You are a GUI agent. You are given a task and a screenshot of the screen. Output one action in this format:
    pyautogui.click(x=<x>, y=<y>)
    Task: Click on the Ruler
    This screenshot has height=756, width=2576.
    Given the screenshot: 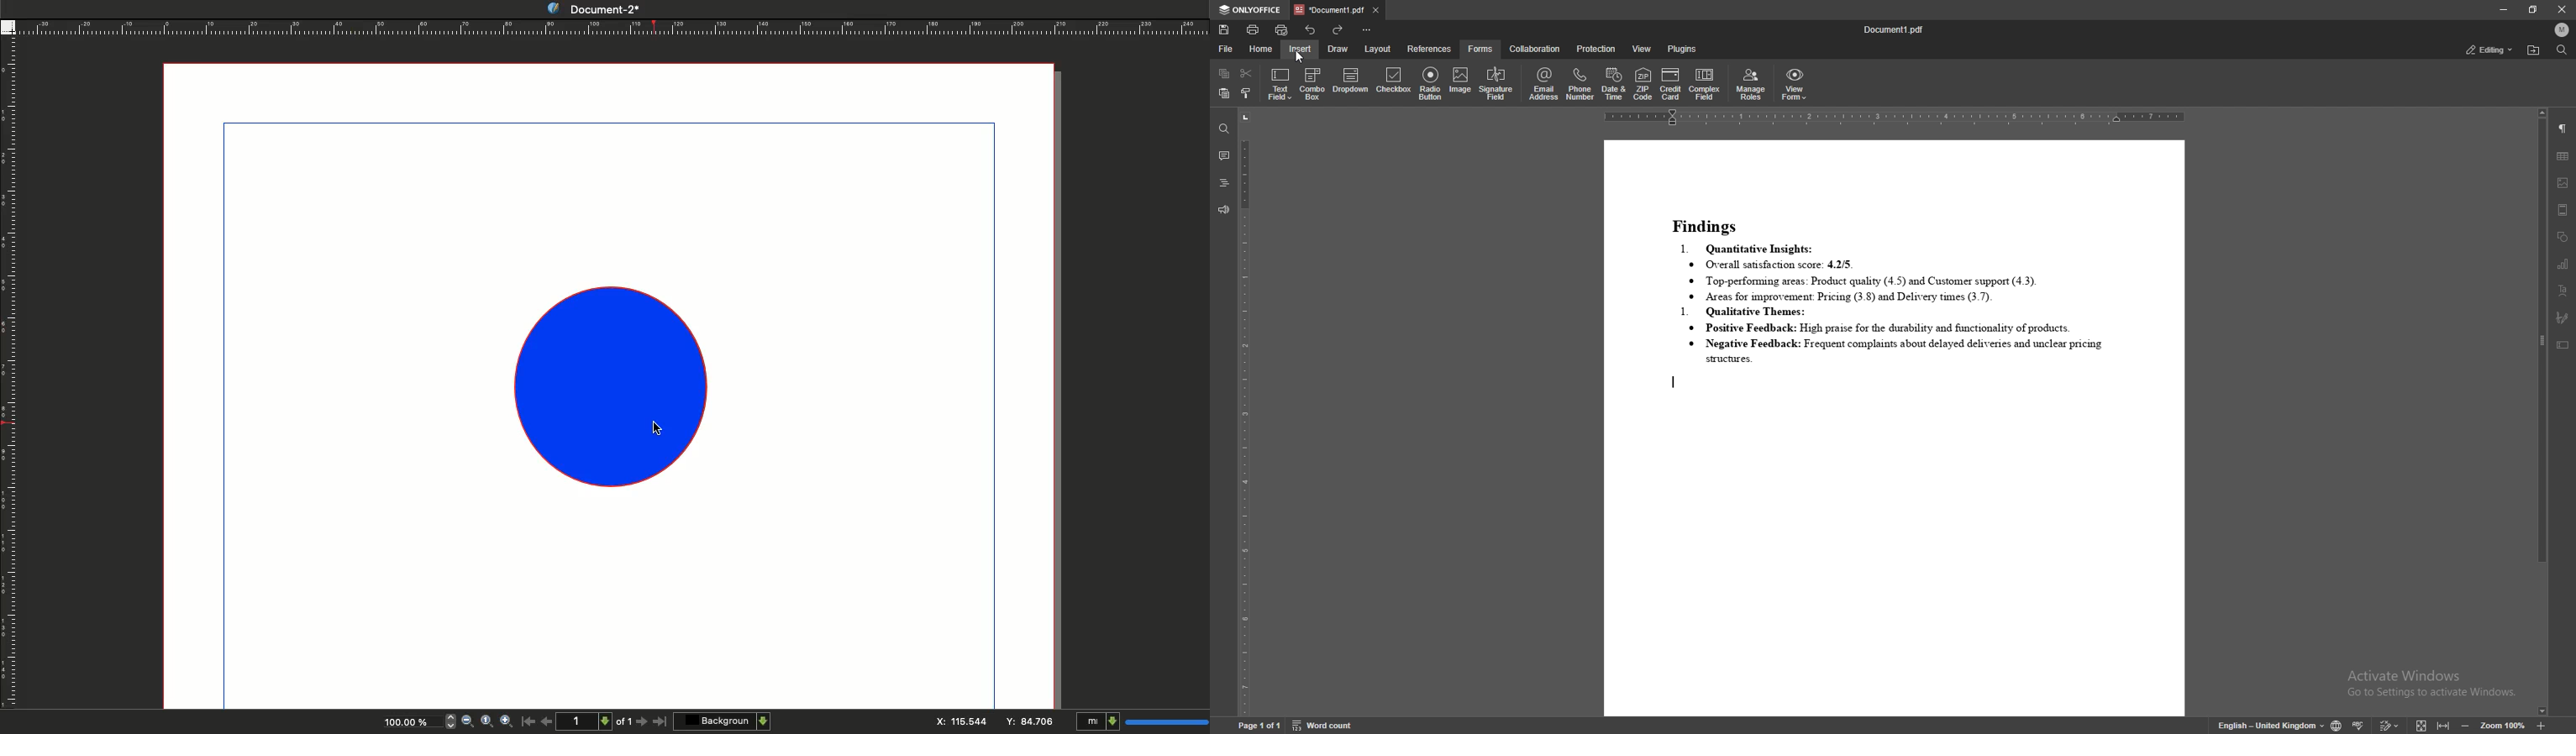 What is the action you would take?
    pyautogui.click(x=8, y=381)
    